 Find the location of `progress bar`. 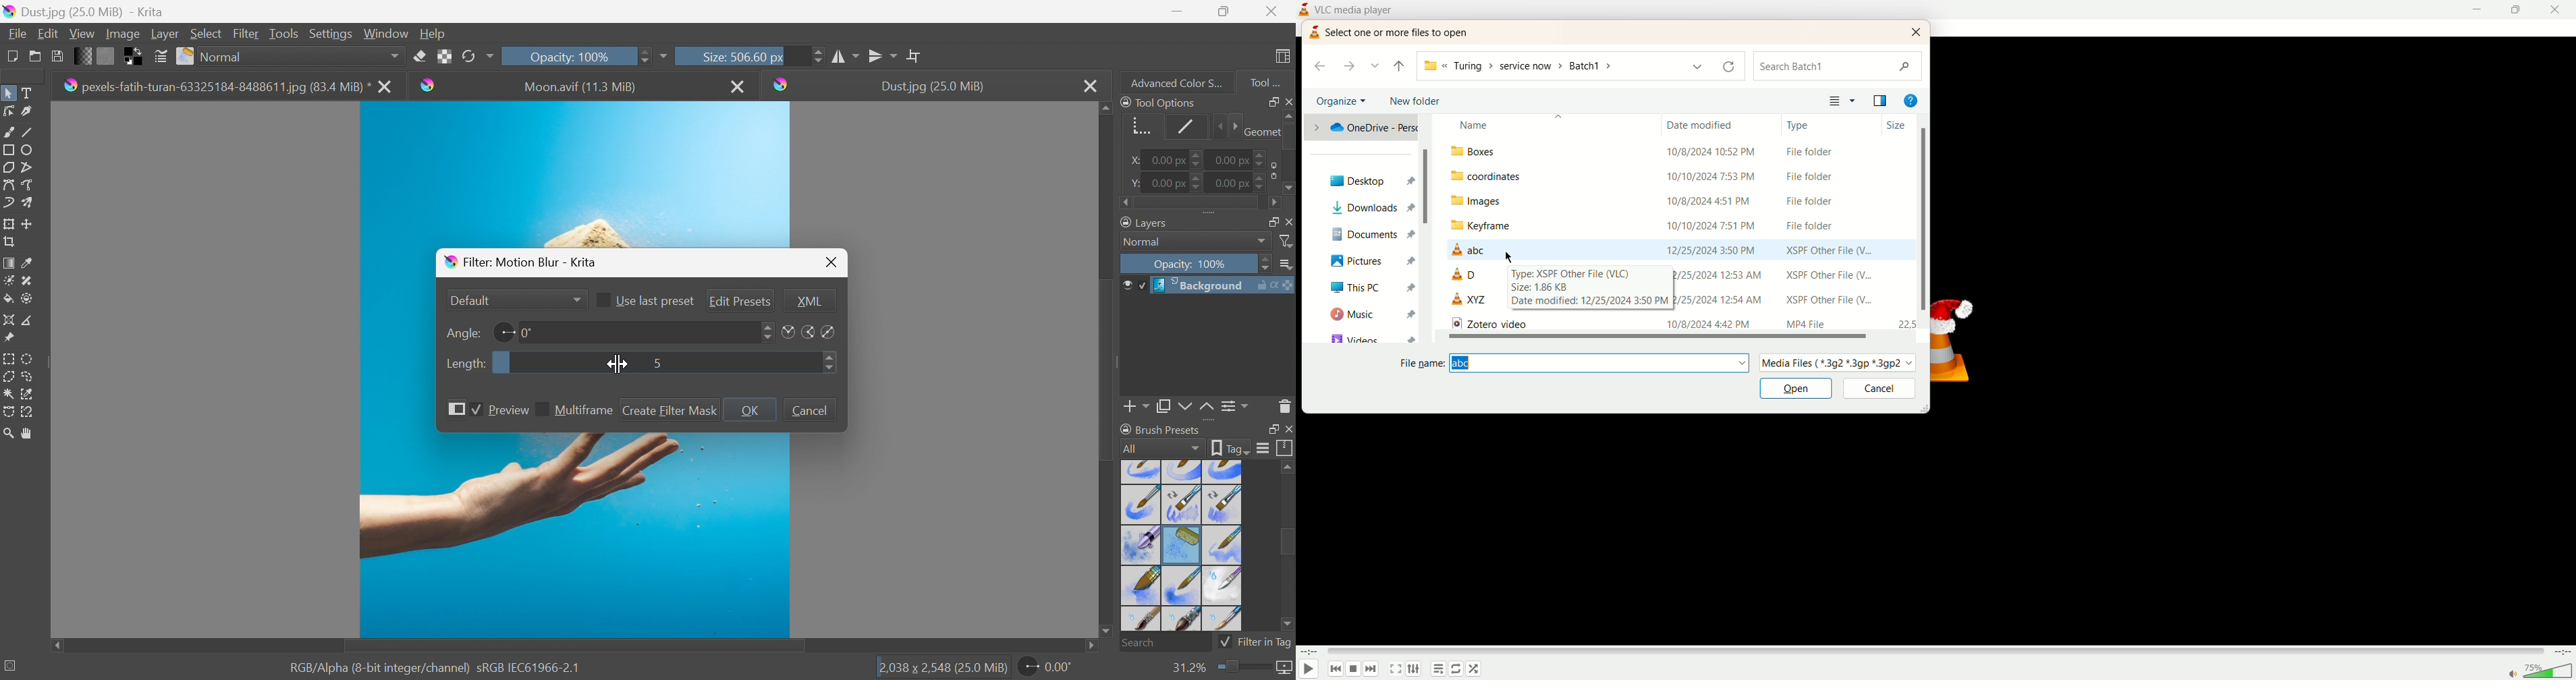

progress bar is located at coordinates (1935, 651).